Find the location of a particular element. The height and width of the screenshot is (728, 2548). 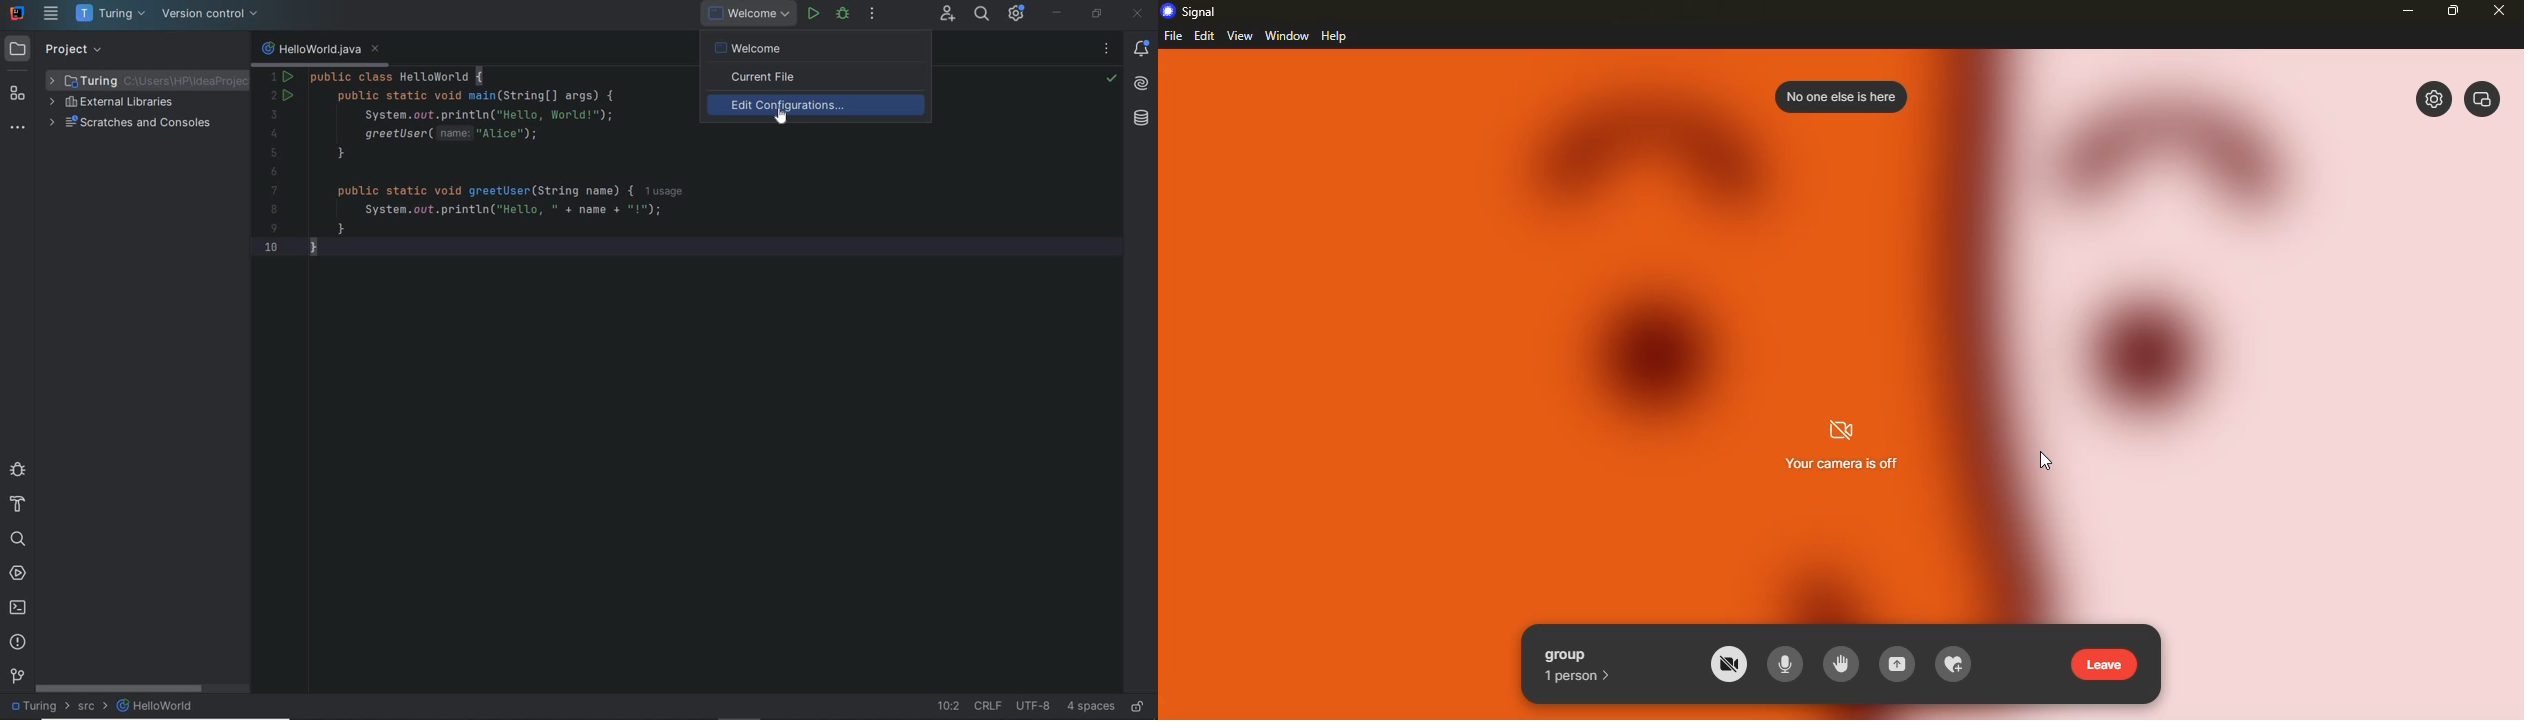

help is located at coordinates (1337, 36).